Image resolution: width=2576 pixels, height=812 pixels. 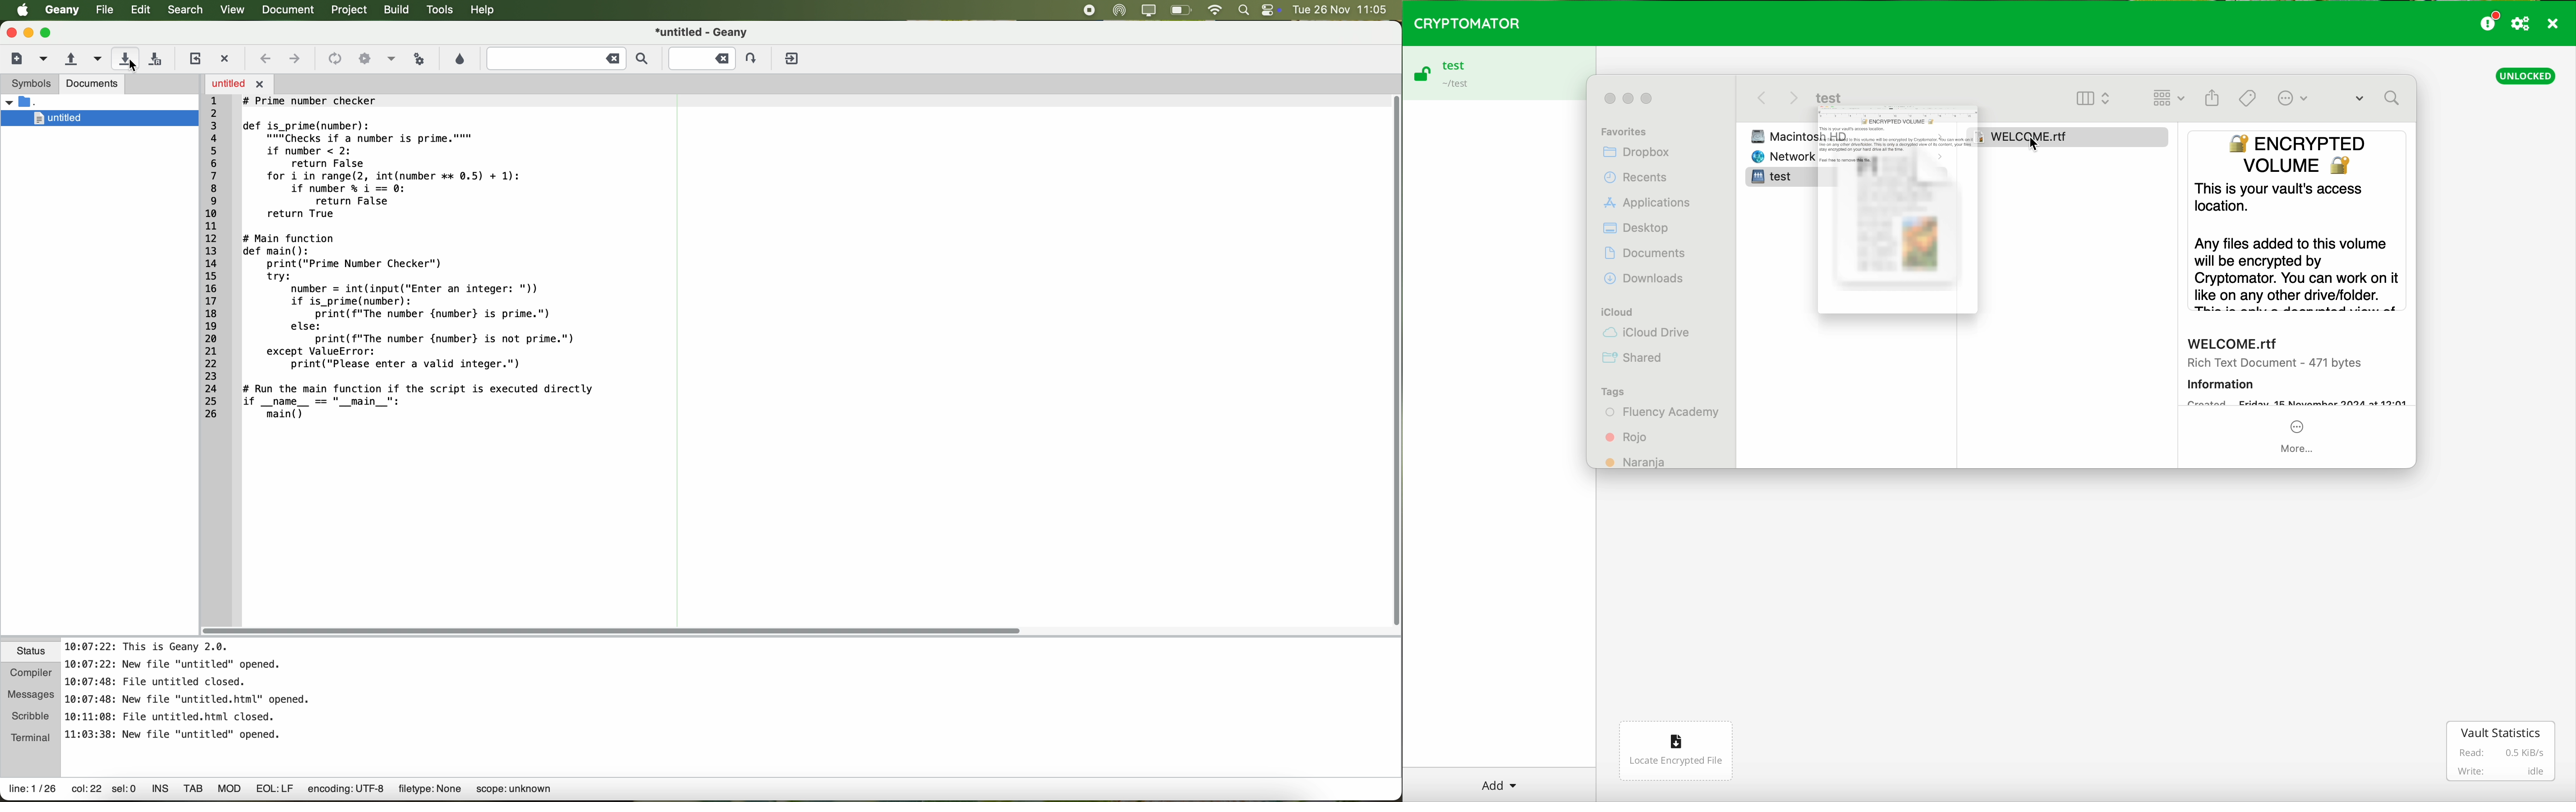 What do you see at coordinates (1454, 65) in the screenshot?
I see `test` at bounding box center [1454, 65].